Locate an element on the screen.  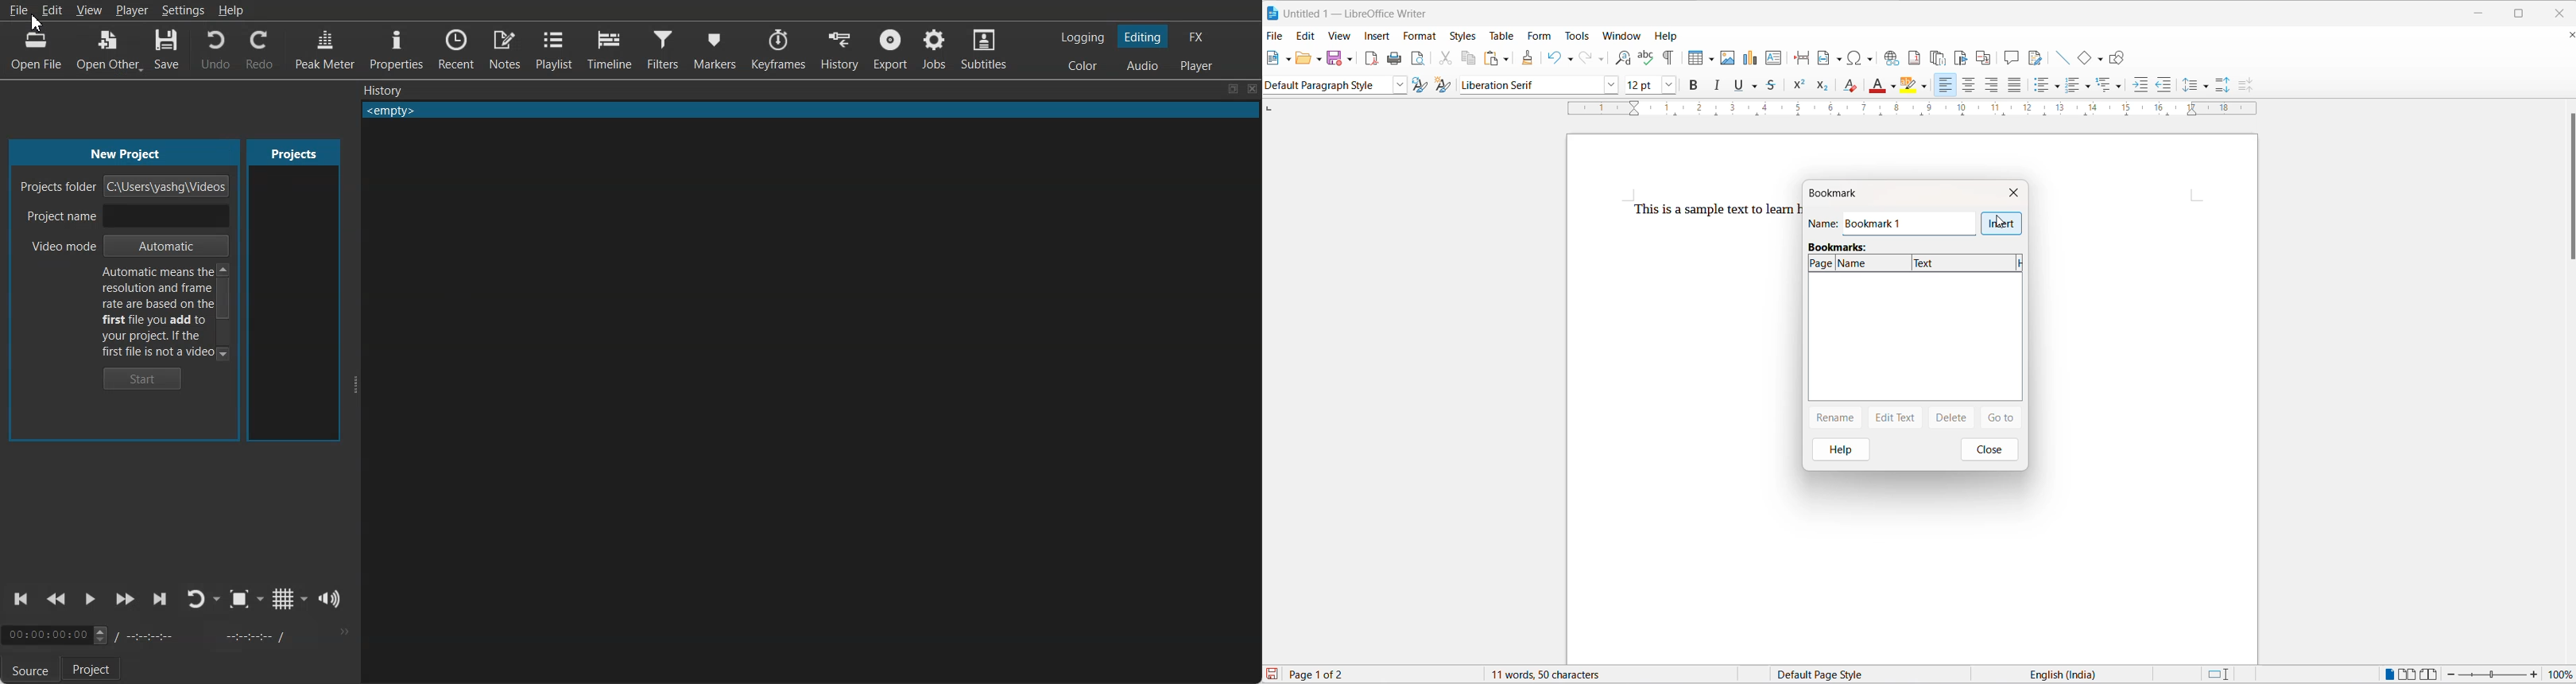
Player is located at coordinates (134, 11).